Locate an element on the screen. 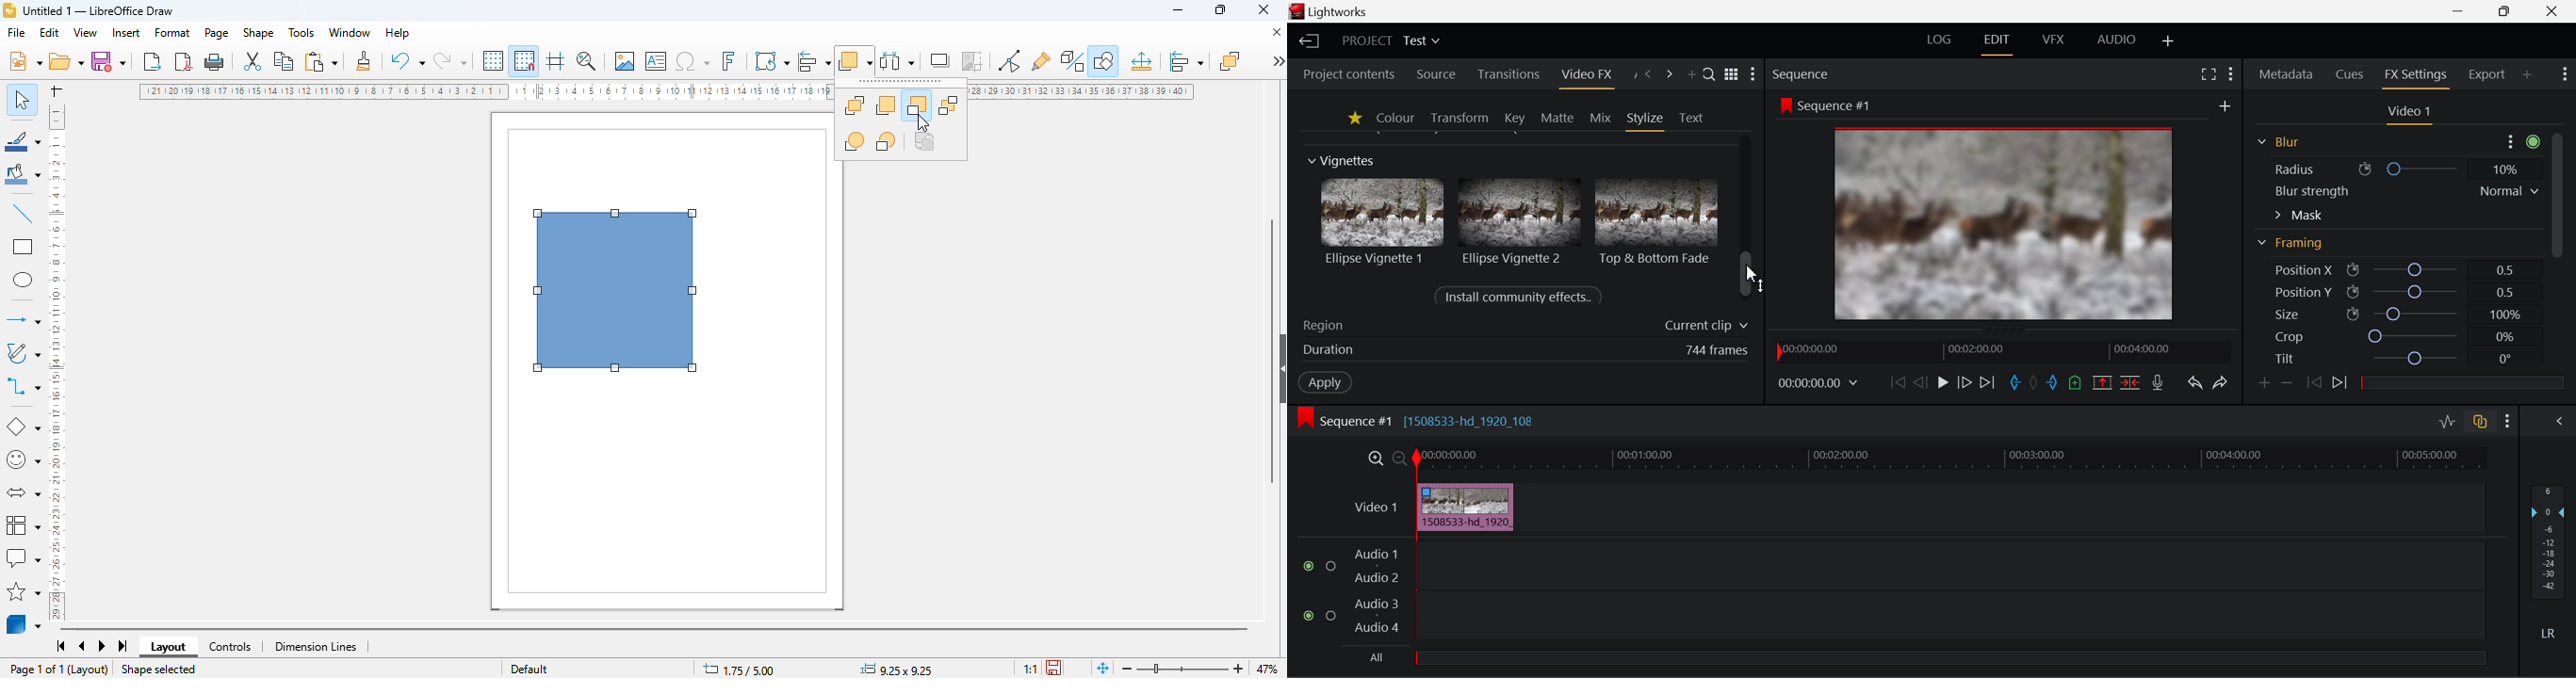  Play is located at coordinates (1941, 383).